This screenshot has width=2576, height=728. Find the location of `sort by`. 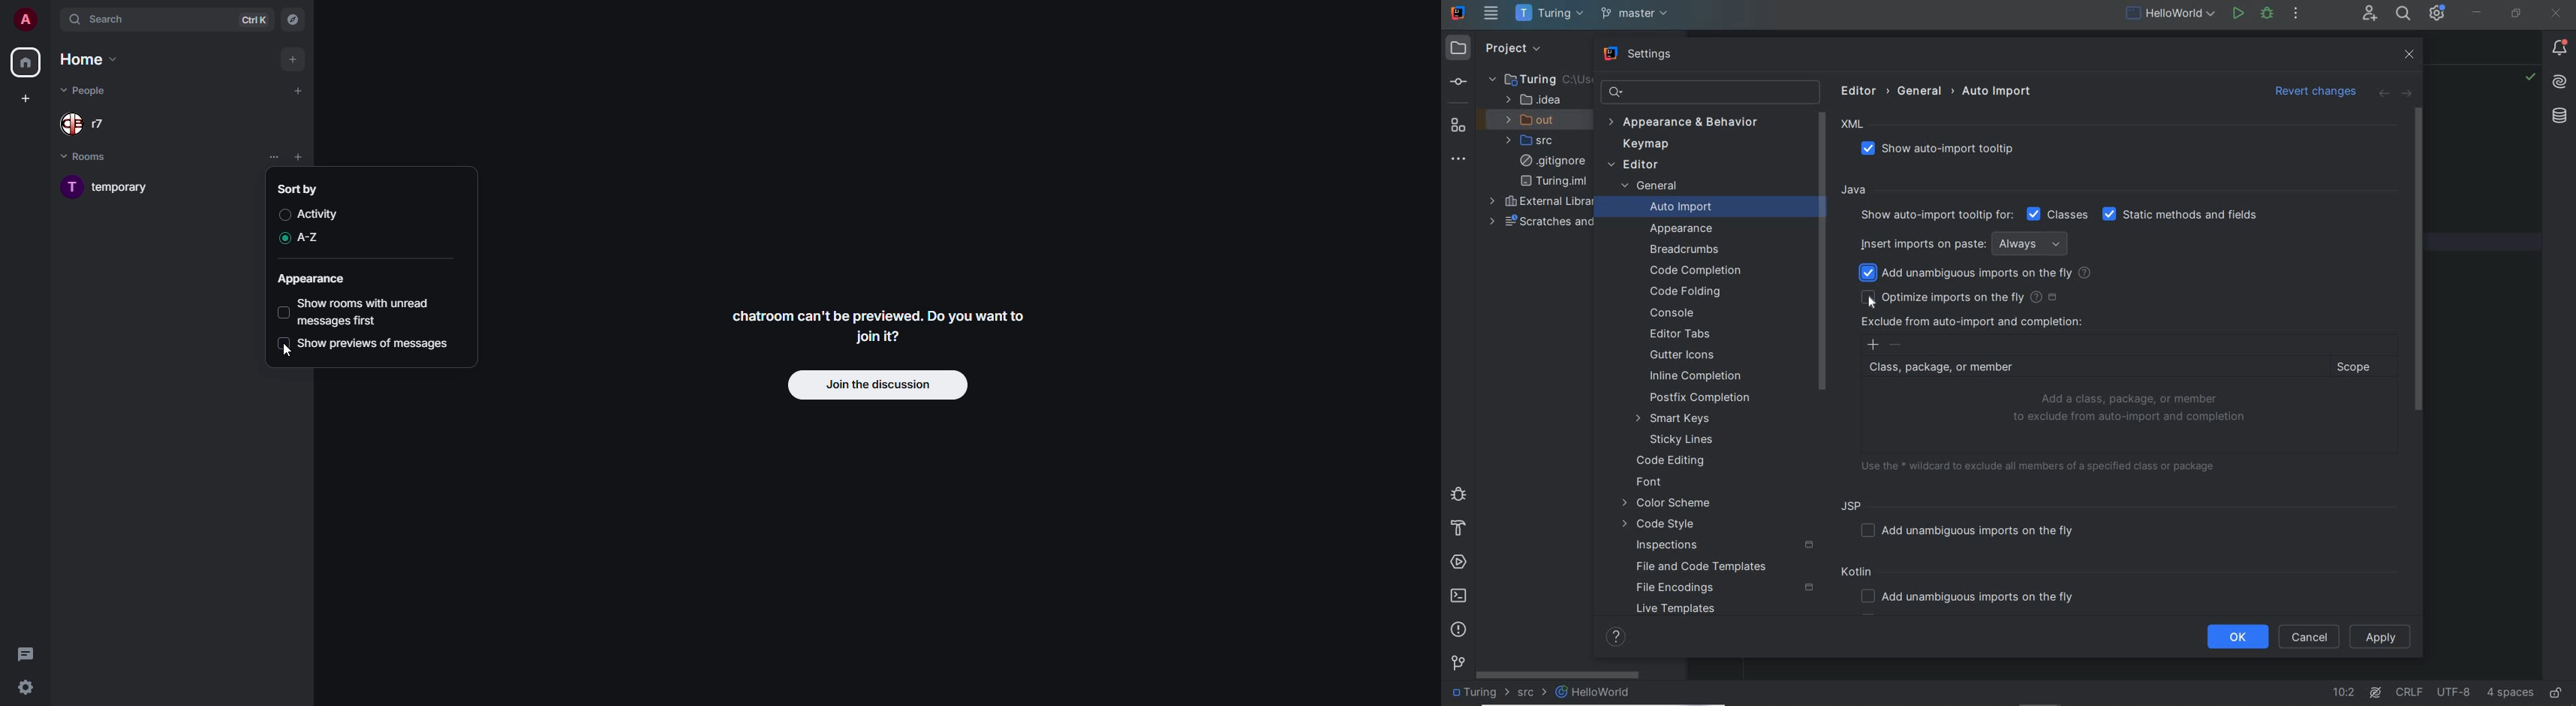

sort by is located at coordinates (299, 189).